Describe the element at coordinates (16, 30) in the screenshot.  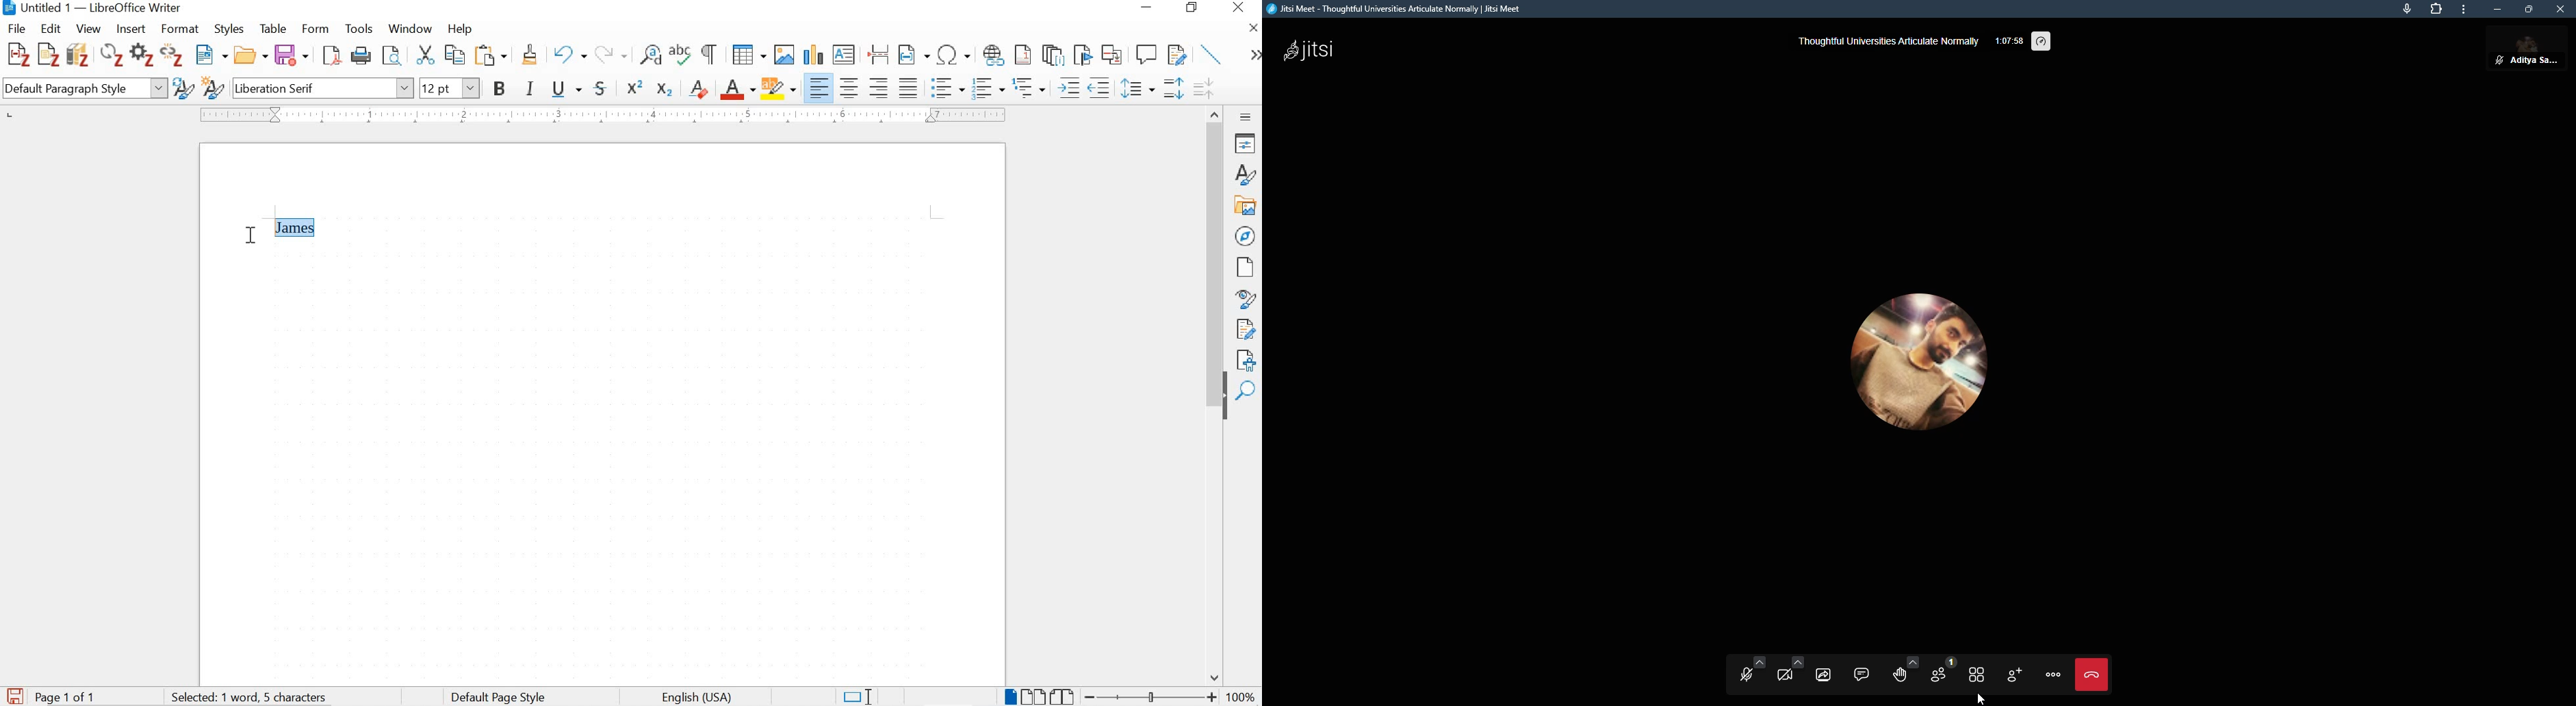
I see `file` at that location.